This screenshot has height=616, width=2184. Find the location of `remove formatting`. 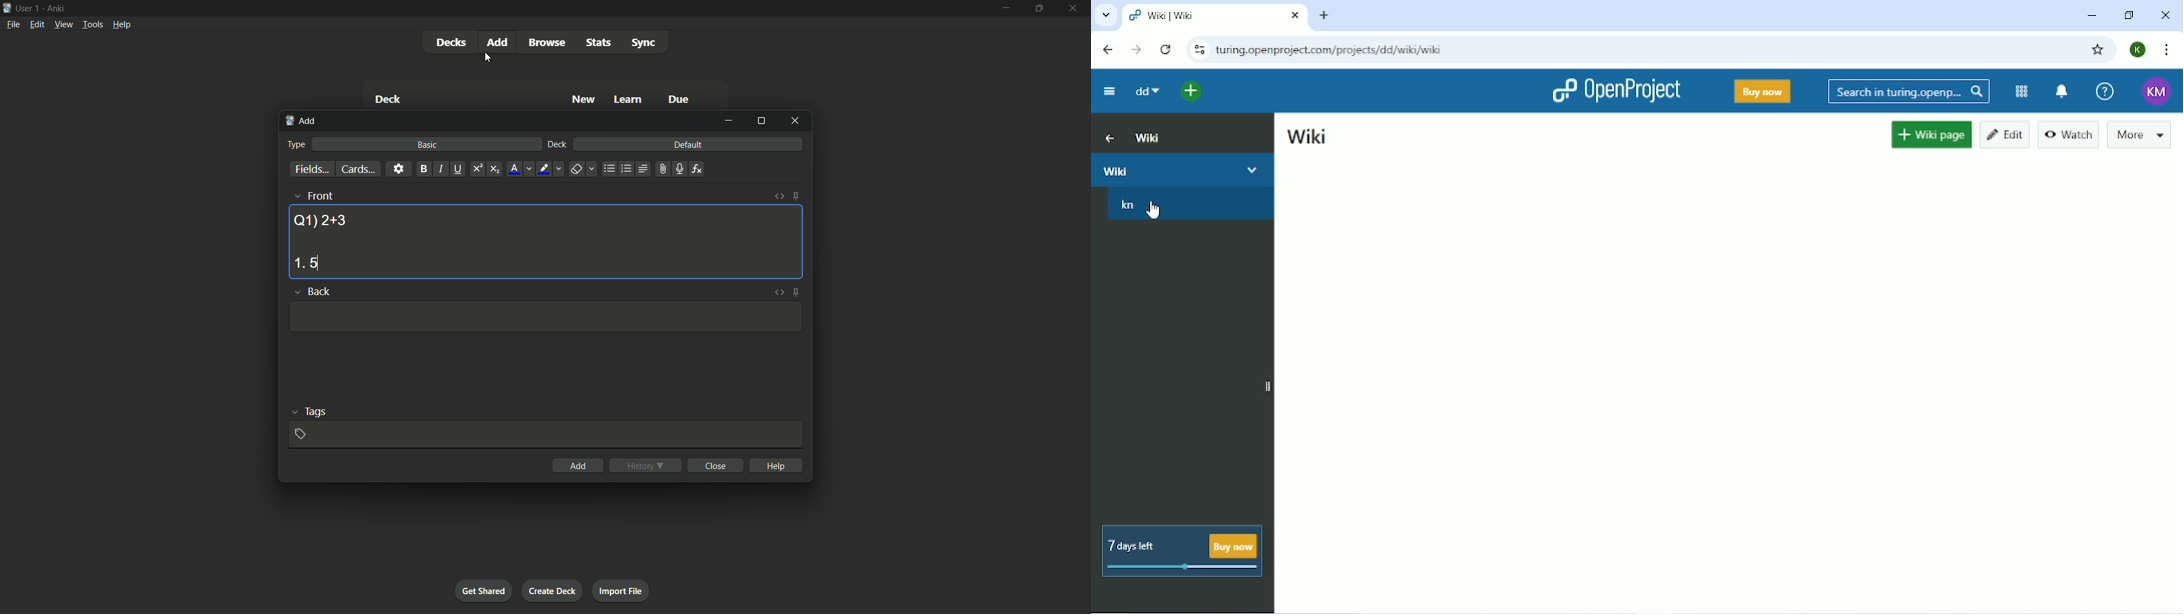

remove formatting is located at coordinates (576, 170).